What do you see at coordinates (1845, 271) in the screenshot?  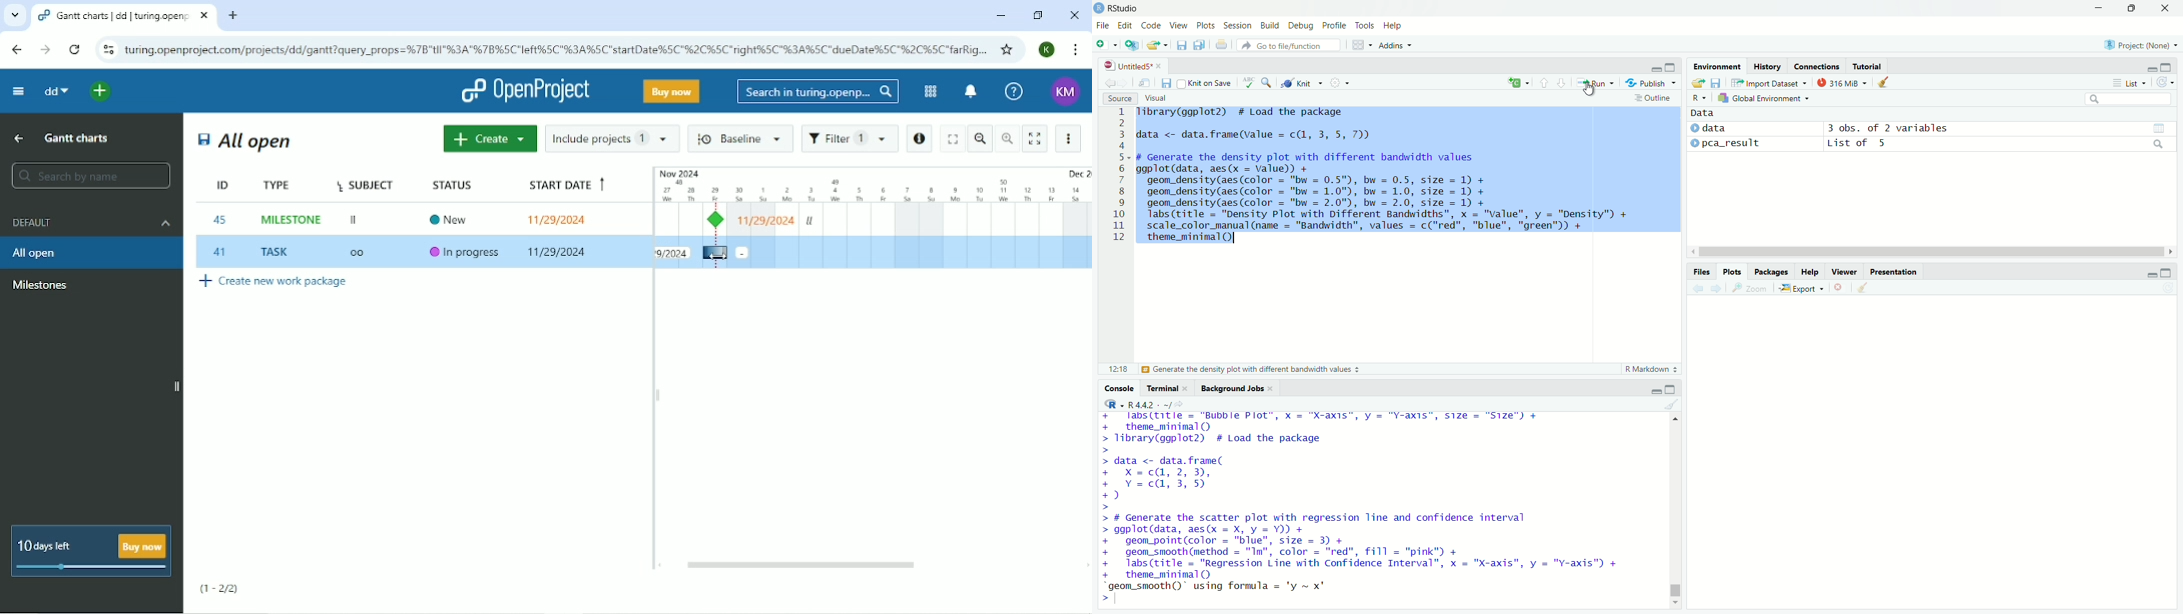 I see `Viewer` at bounding box center [1845, 271].